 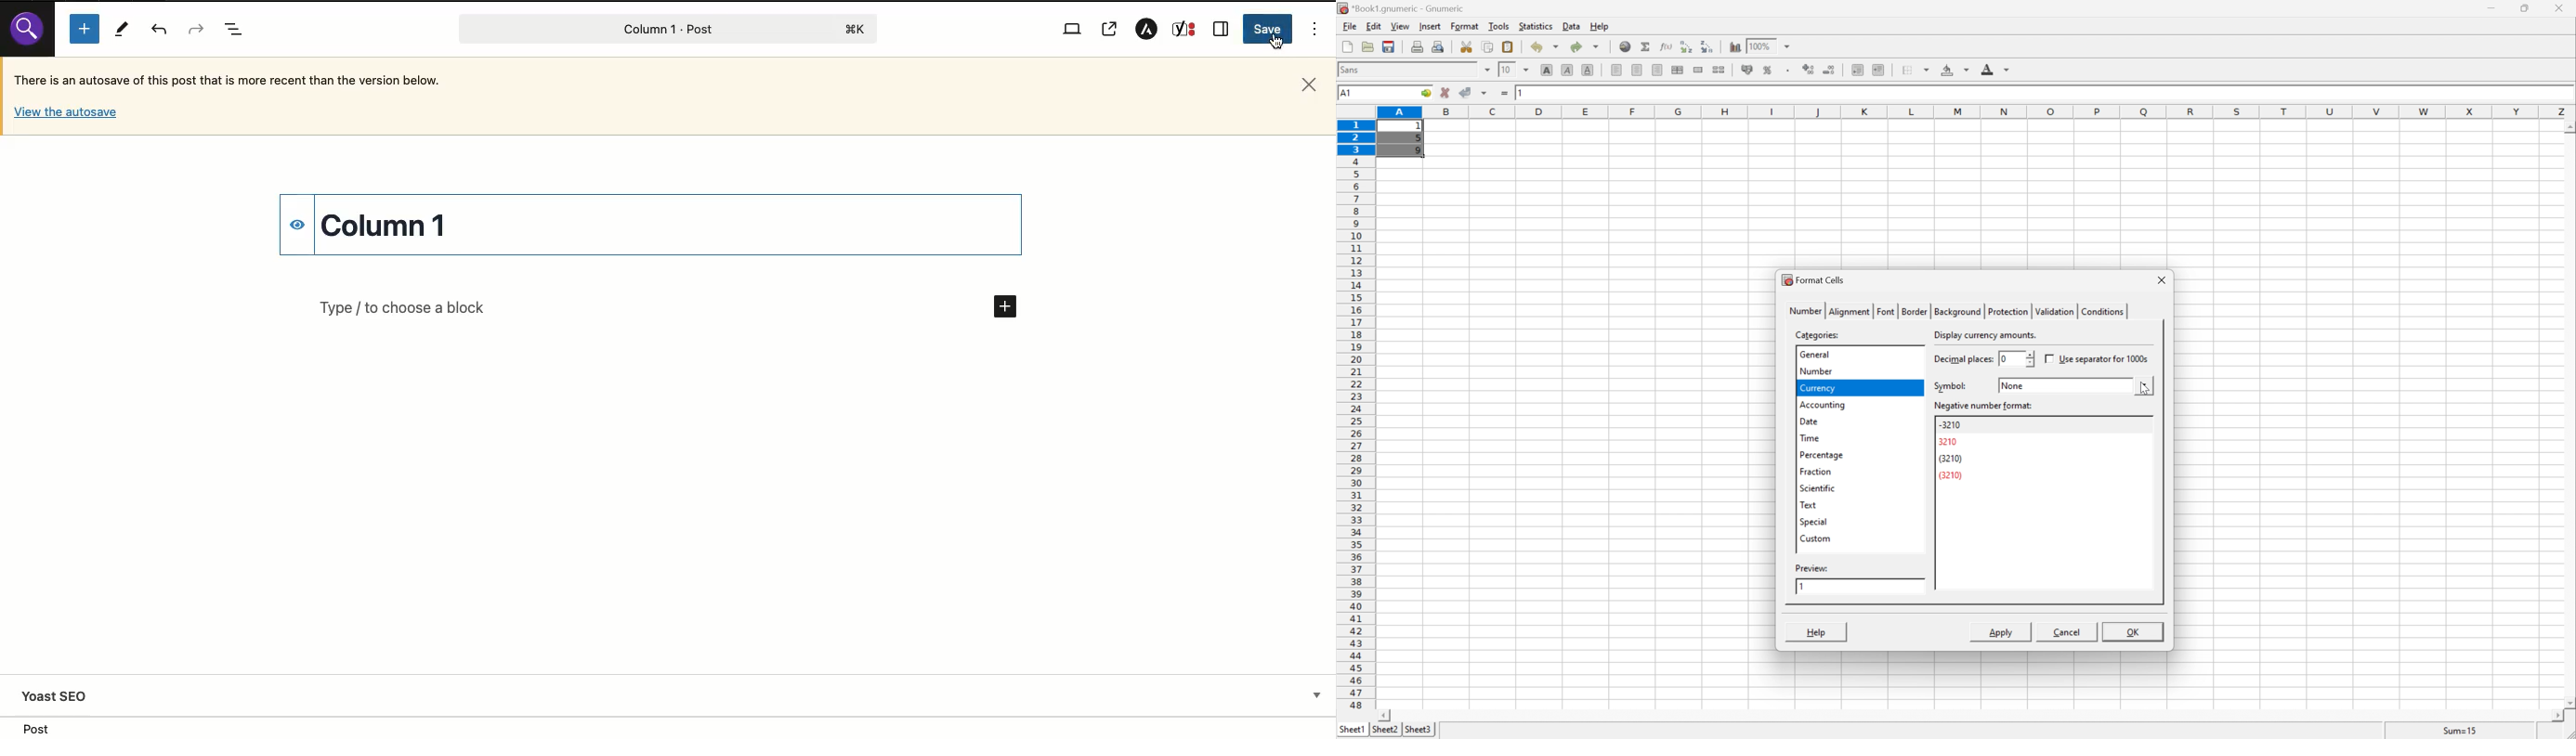 I want to click on merge a range of cells, so click(x=1701, y=70).